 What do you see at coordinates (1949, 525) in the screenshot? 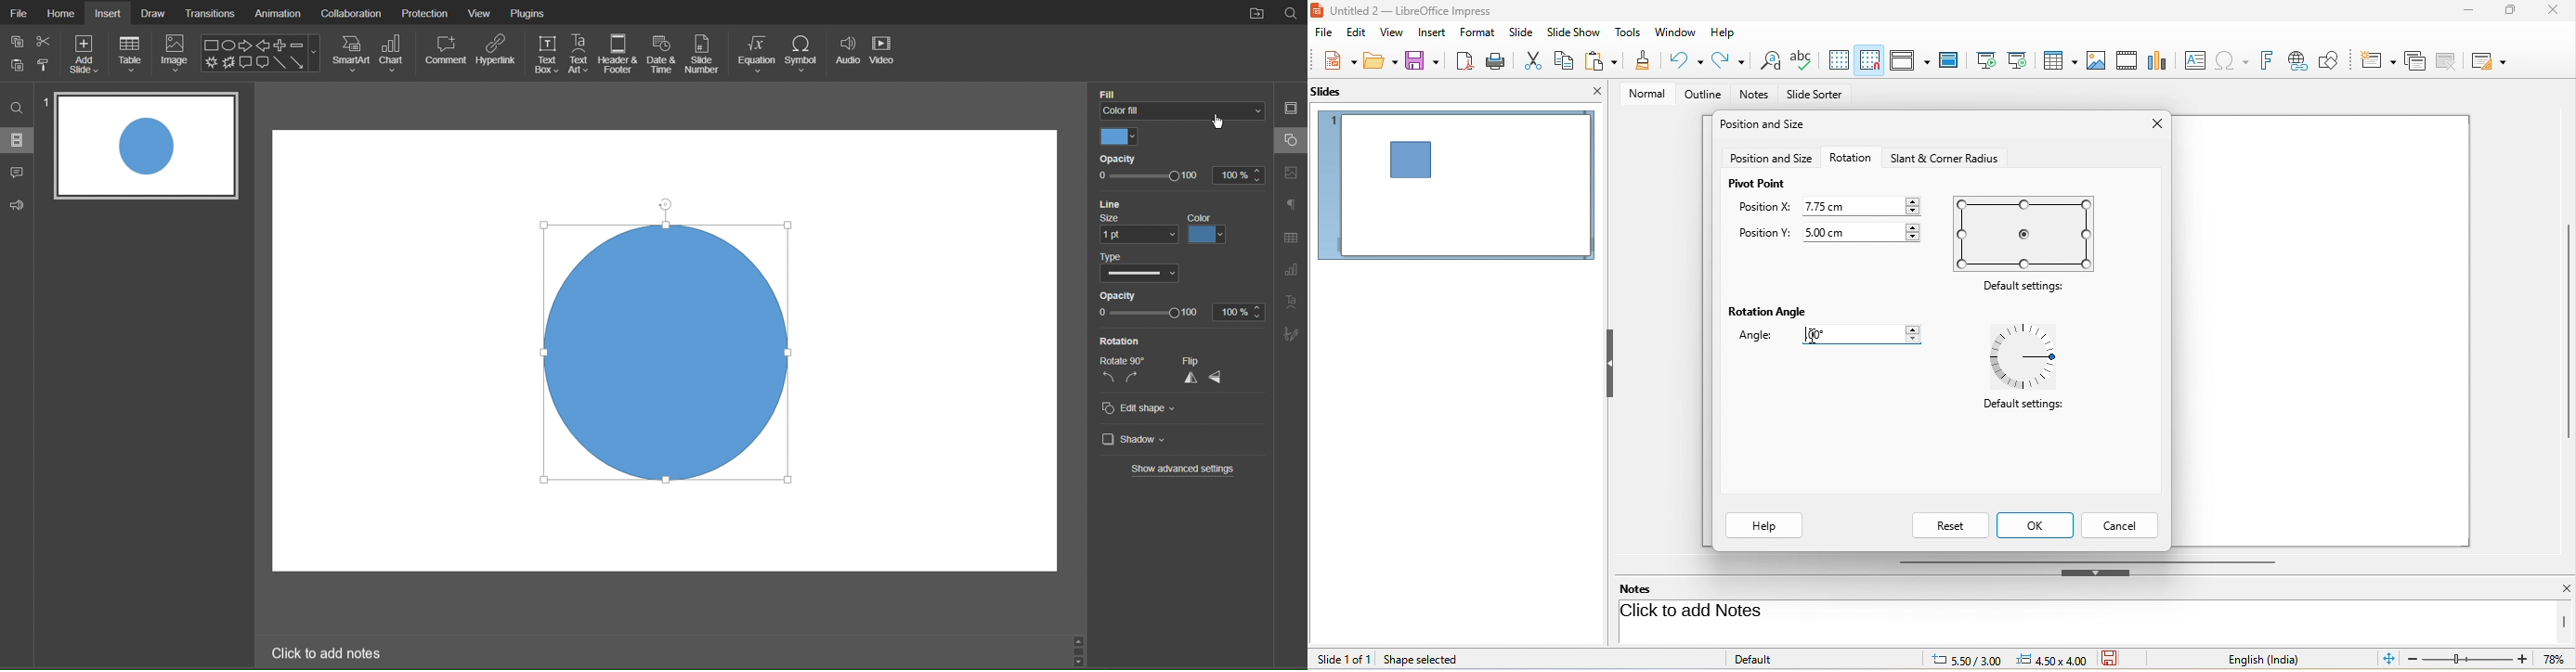
I see `reset` at bounding box center [1949, 525].